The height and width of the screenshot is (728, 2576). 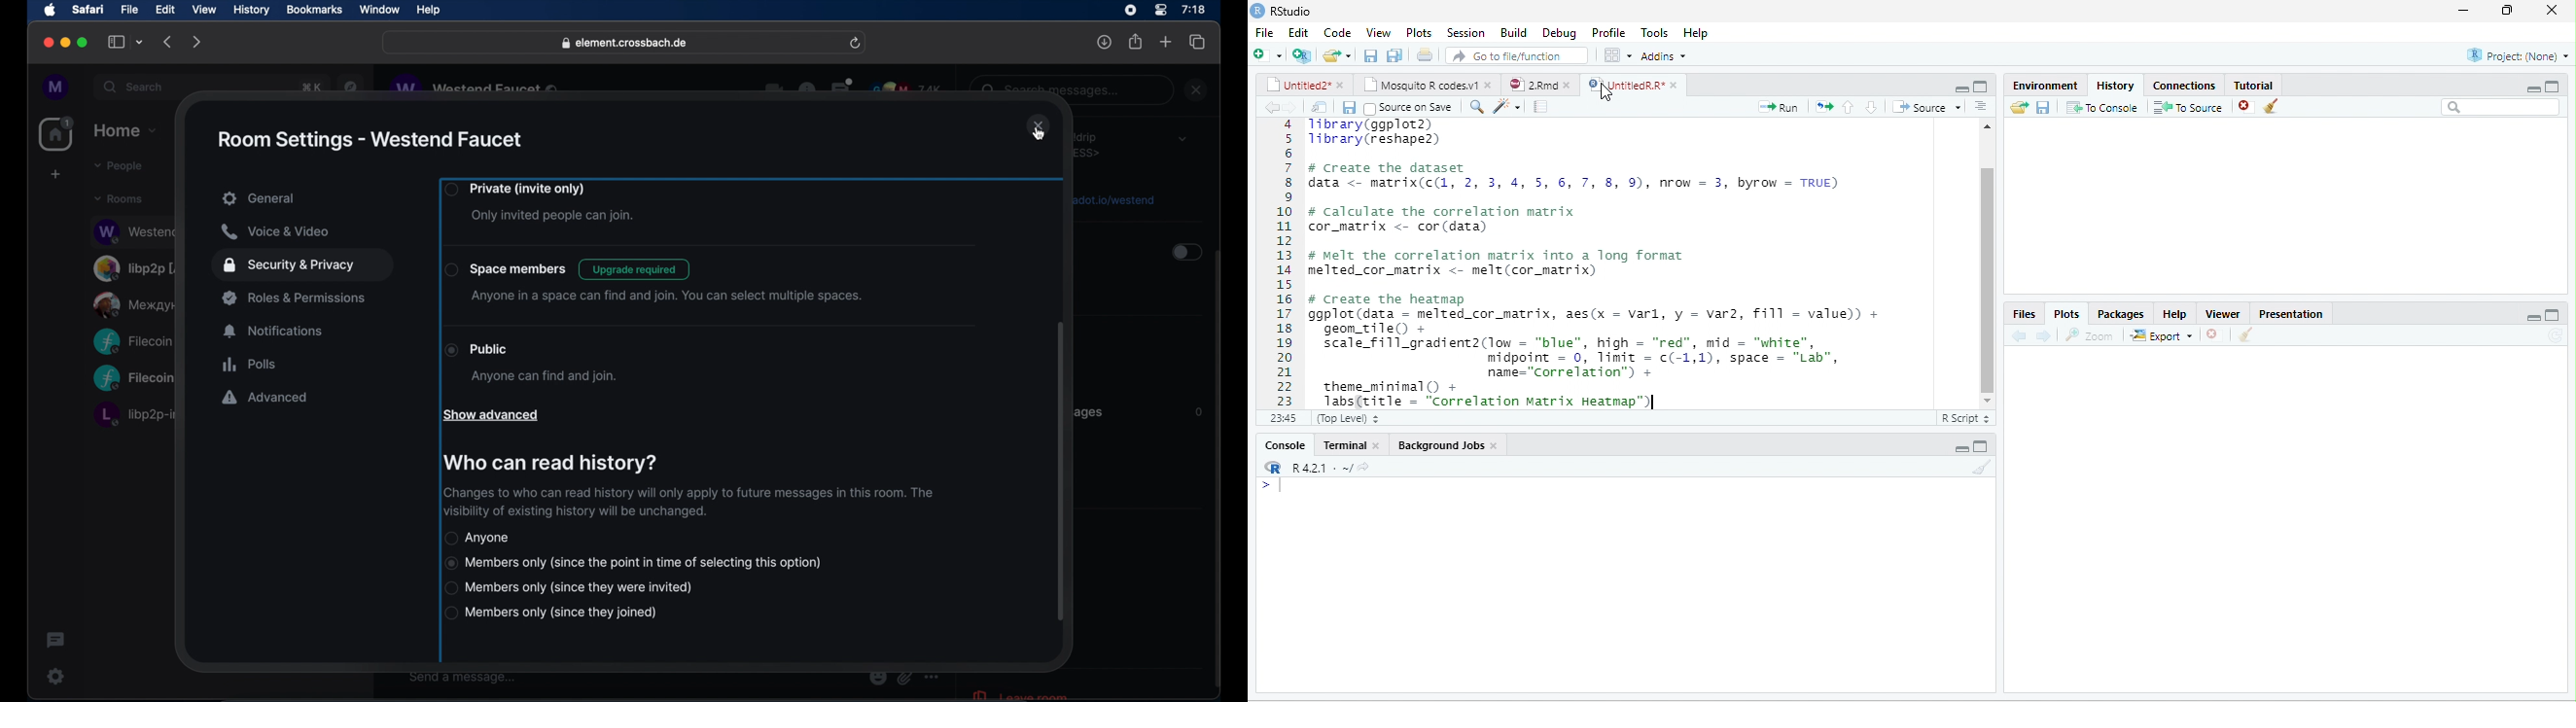 I want to click on cursor, so click(x=1039, y=134).